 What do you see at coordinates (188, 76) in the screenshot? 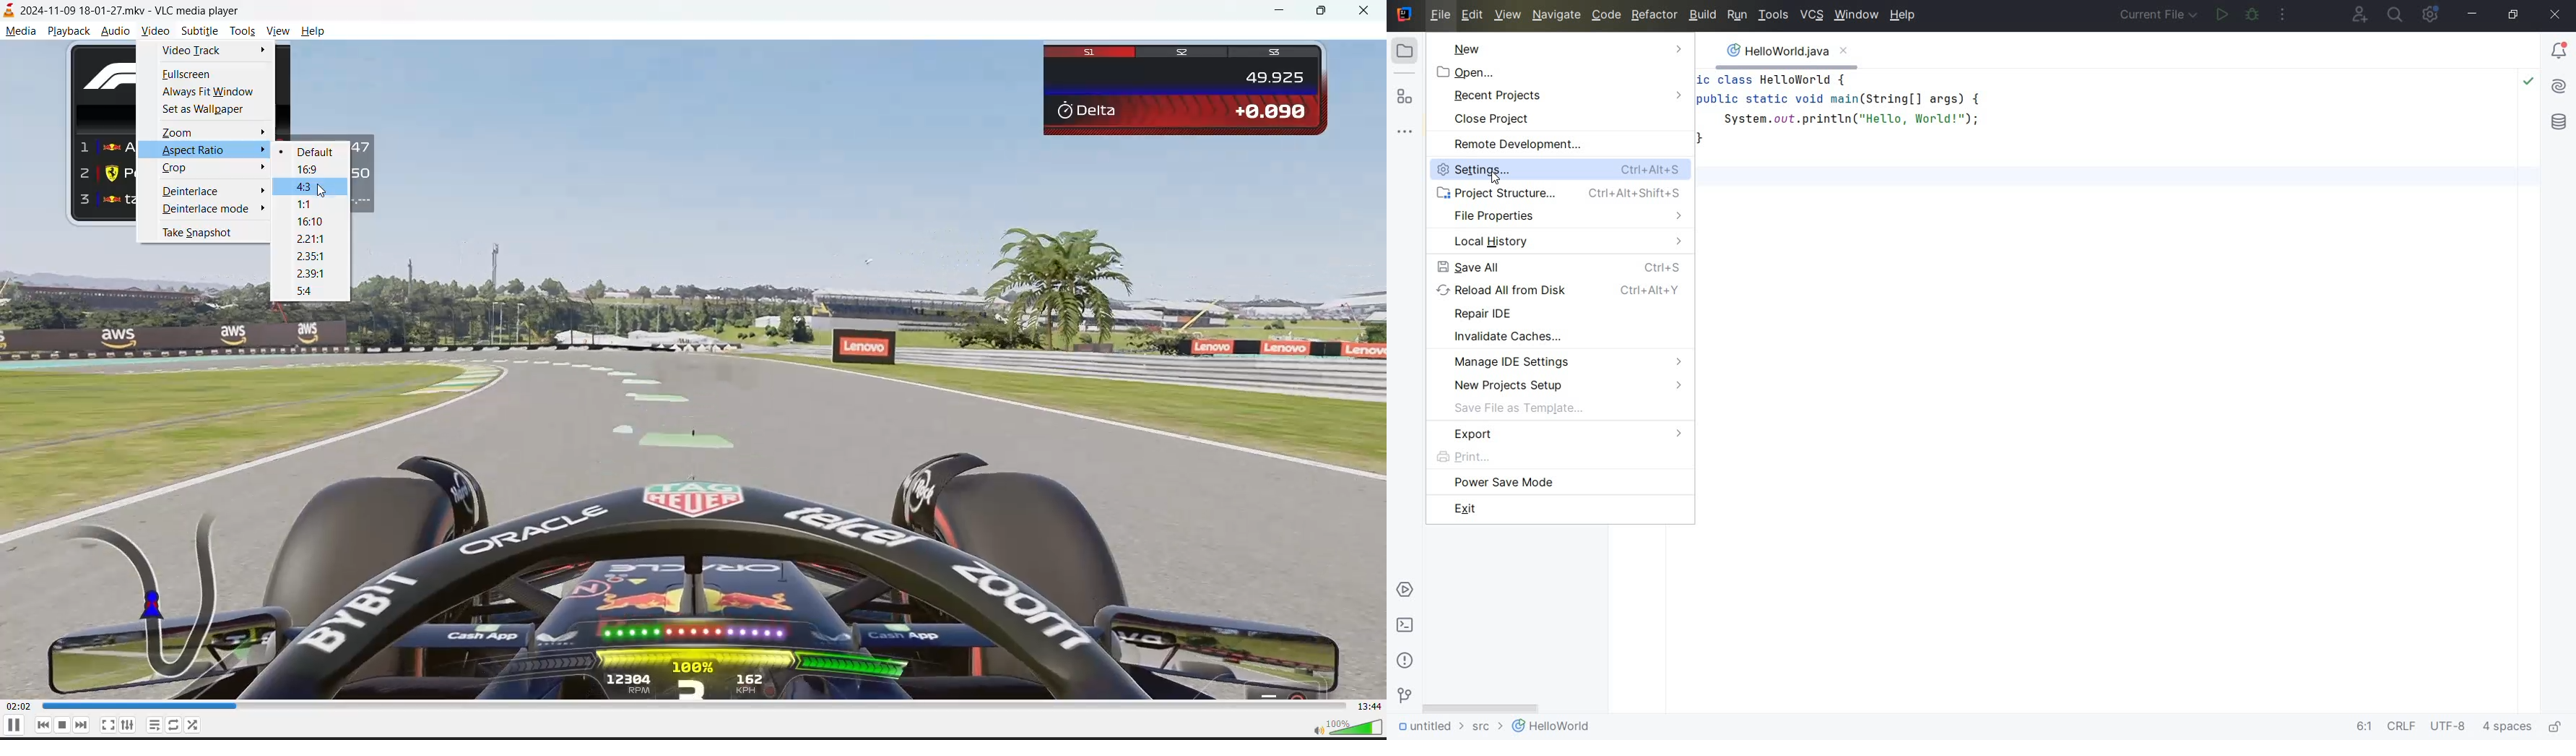
I see `fullscreen` at bounding box center [188, 76].